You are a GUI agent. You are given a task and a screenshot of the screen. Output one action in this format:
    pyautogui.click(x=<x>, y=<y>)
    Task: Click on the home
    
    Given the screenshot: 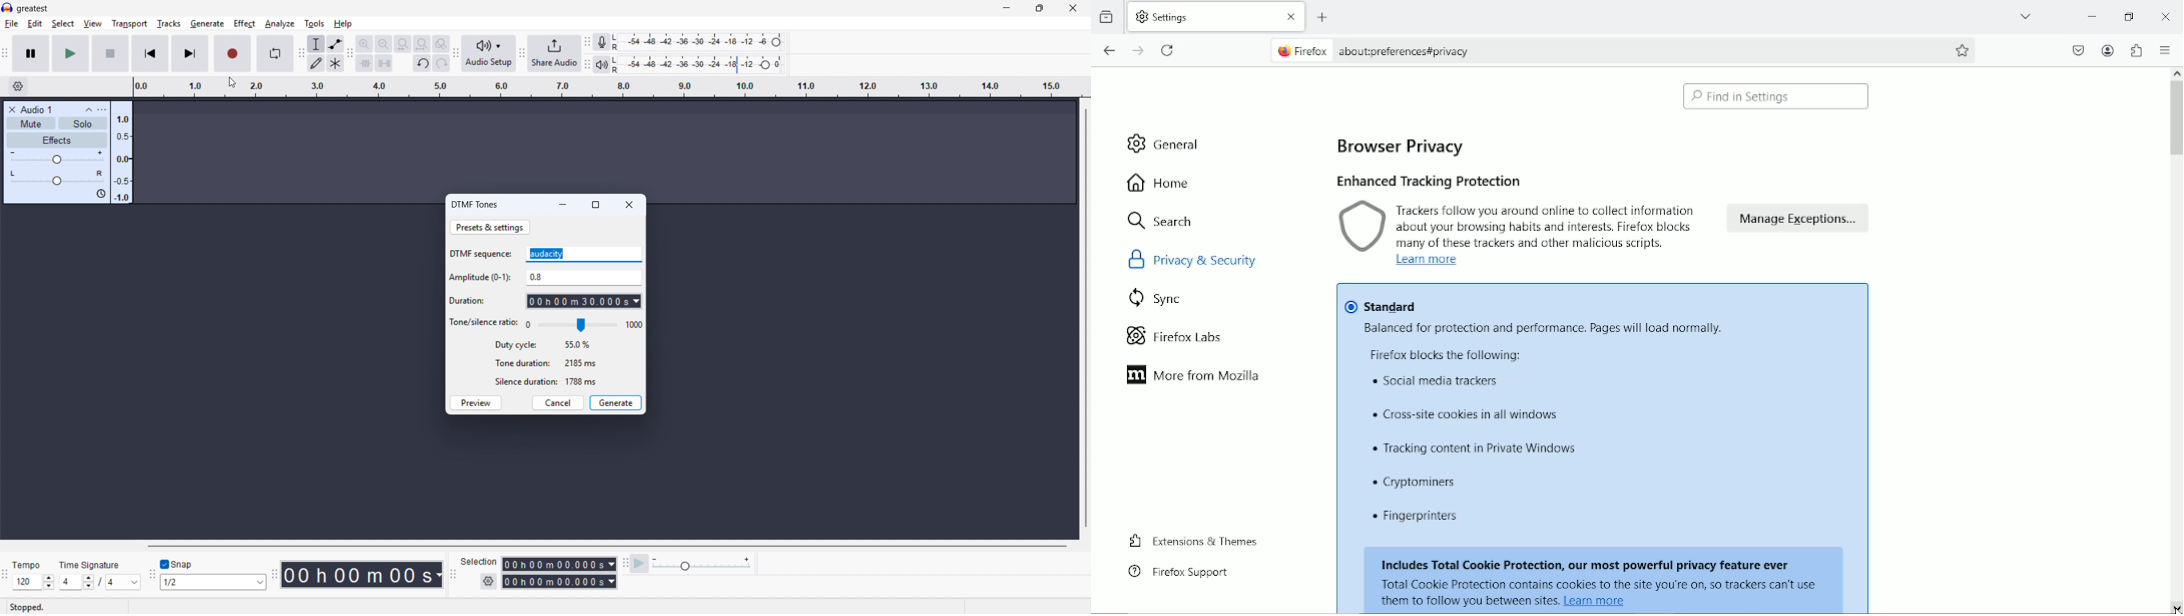 What is the action you would take?
    pyautogui.click(x=1158, y=183)
    